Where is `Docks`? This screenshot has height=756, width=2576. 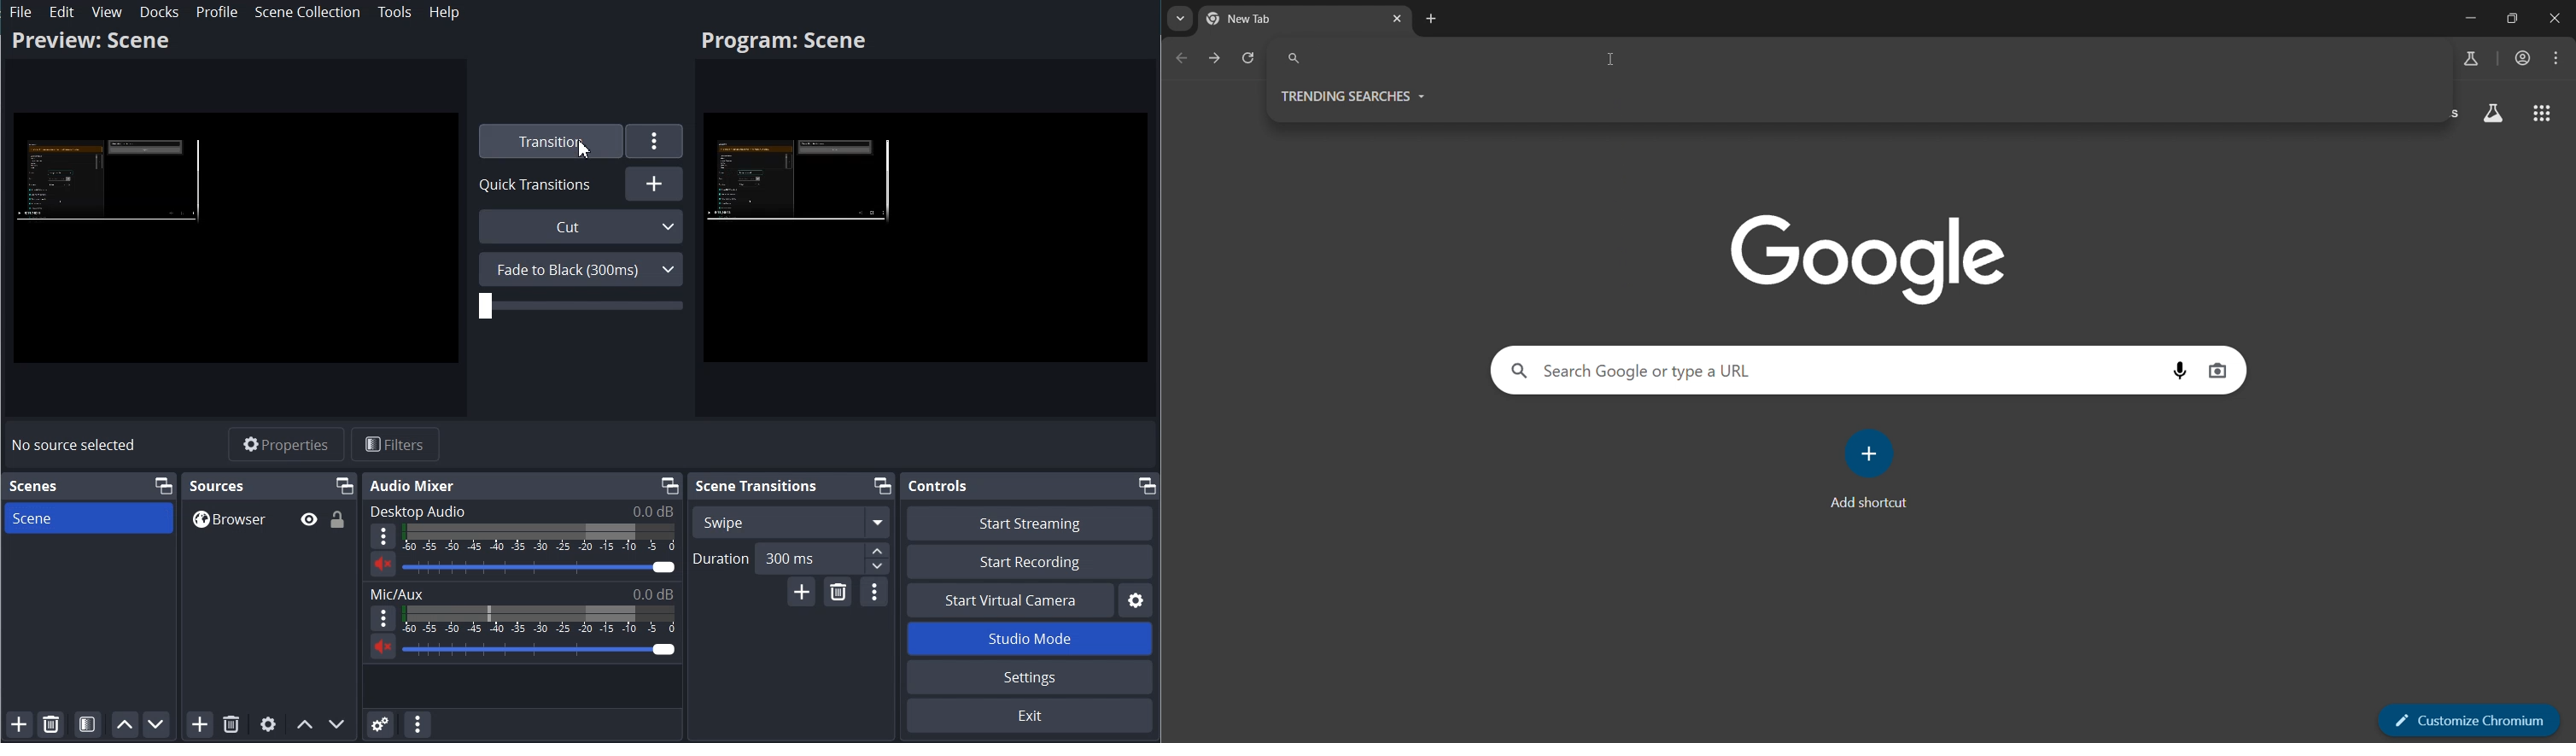 Docks is located at coordinates (160, 12).